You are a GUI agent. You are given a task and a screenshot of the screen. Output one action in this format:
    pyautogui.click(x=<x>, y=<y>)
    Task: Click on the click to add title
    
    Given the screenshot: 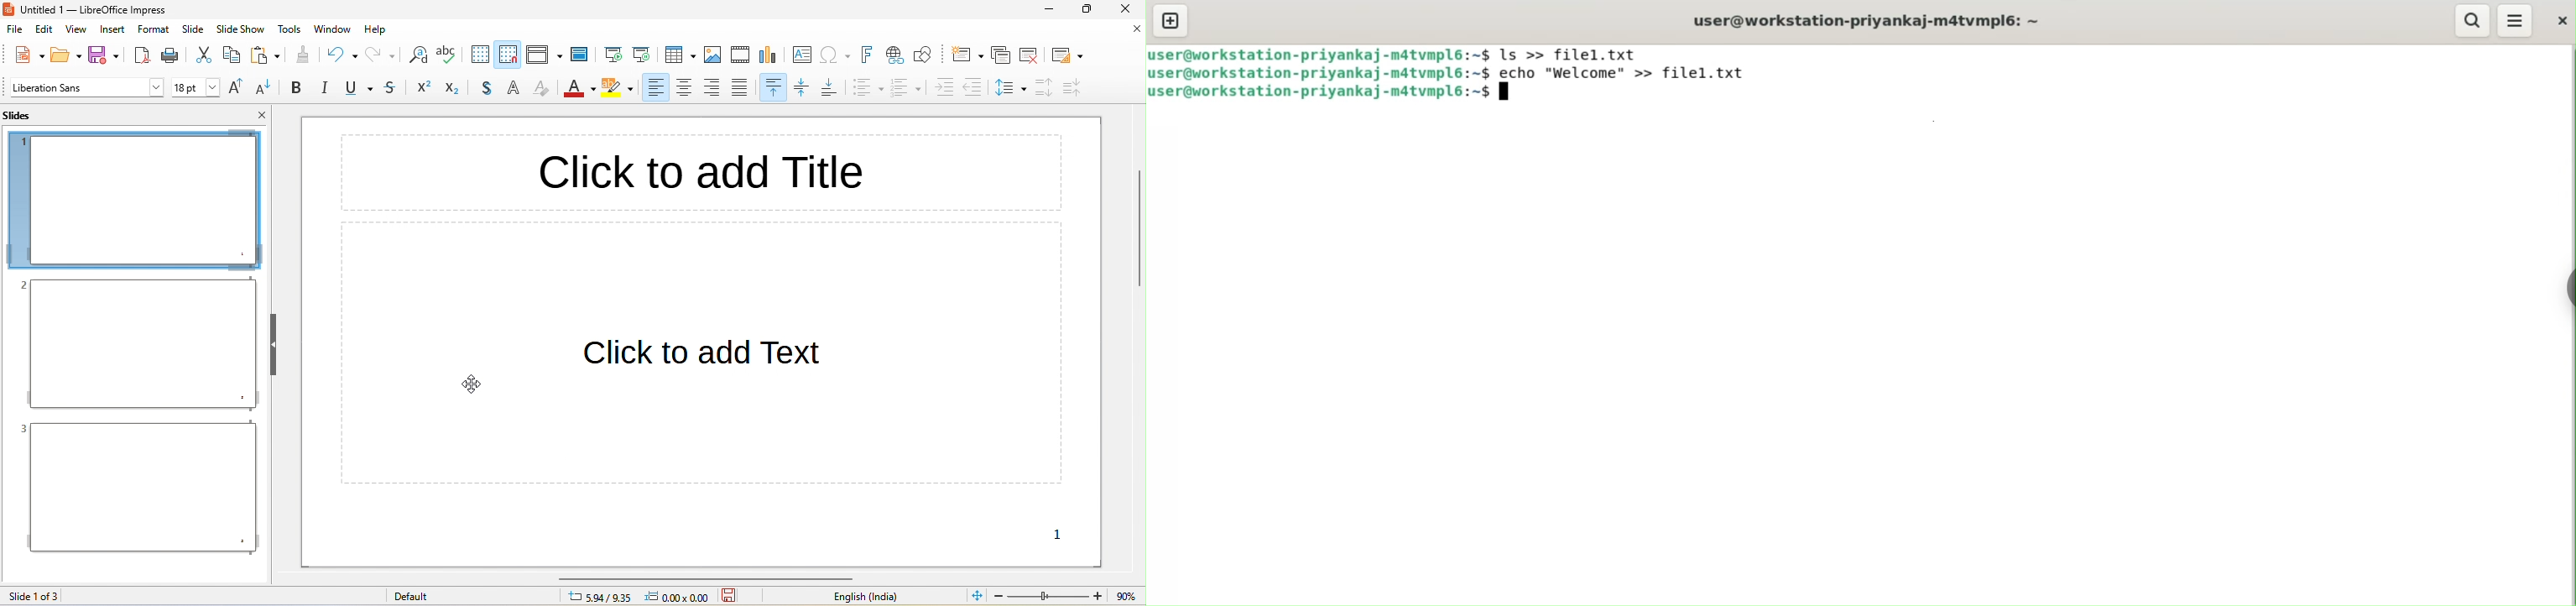 What is the action you would take?
    pyautogui.click(x=701, y=173)
    